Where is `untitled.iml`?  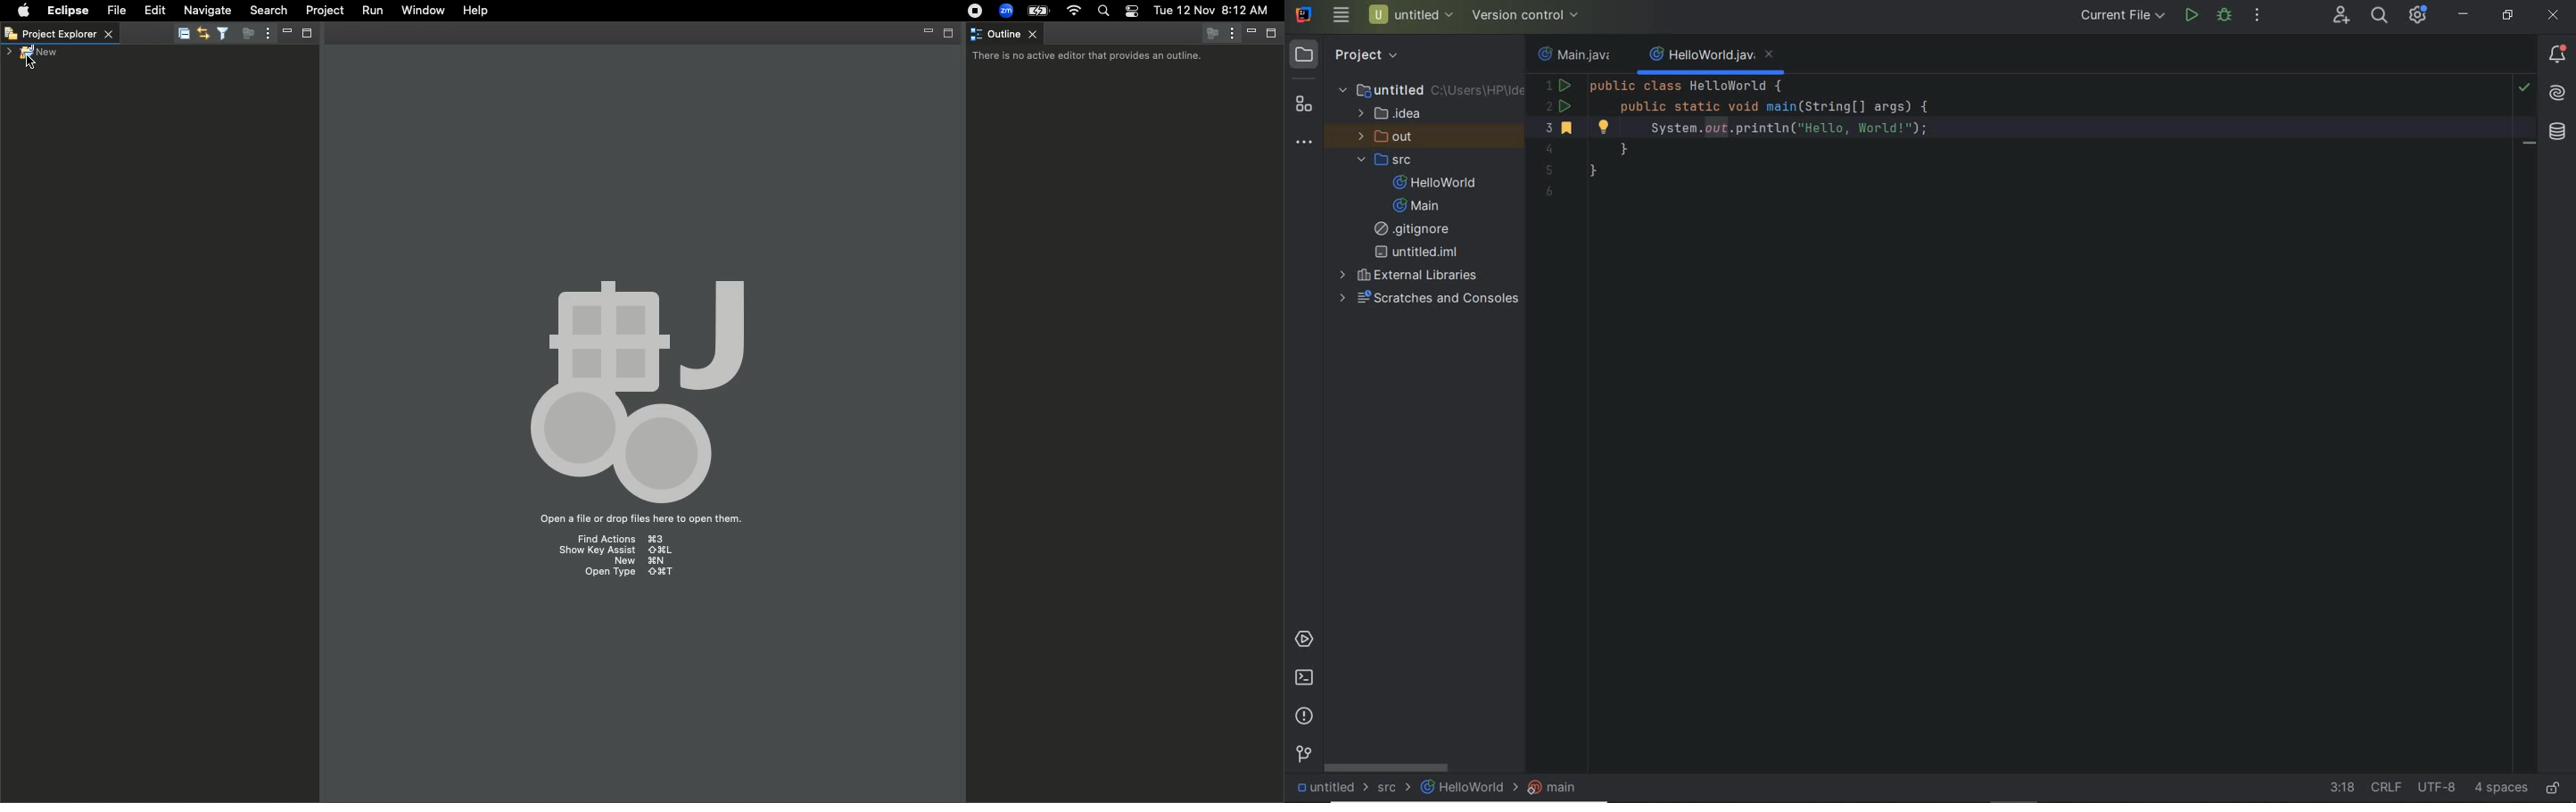
untitled.iml is located at coordinates (1416, 252).